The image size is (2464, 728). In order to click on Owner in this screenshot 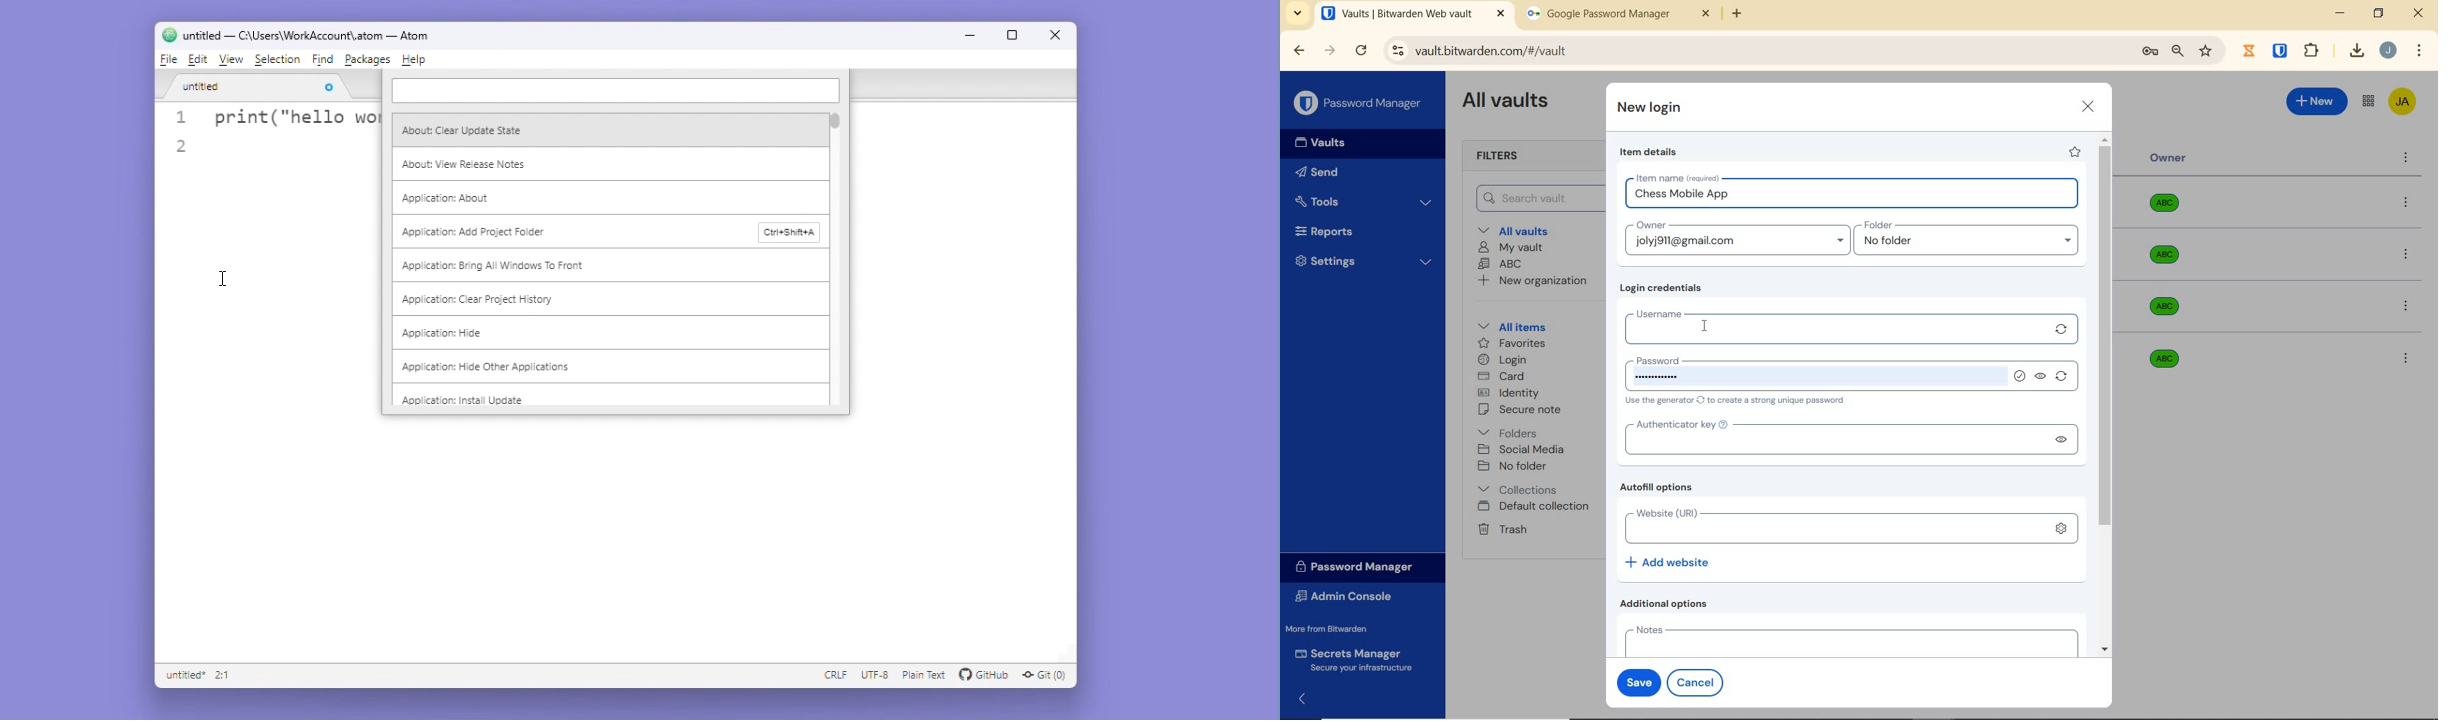, I will do `click(2169, 158)`.